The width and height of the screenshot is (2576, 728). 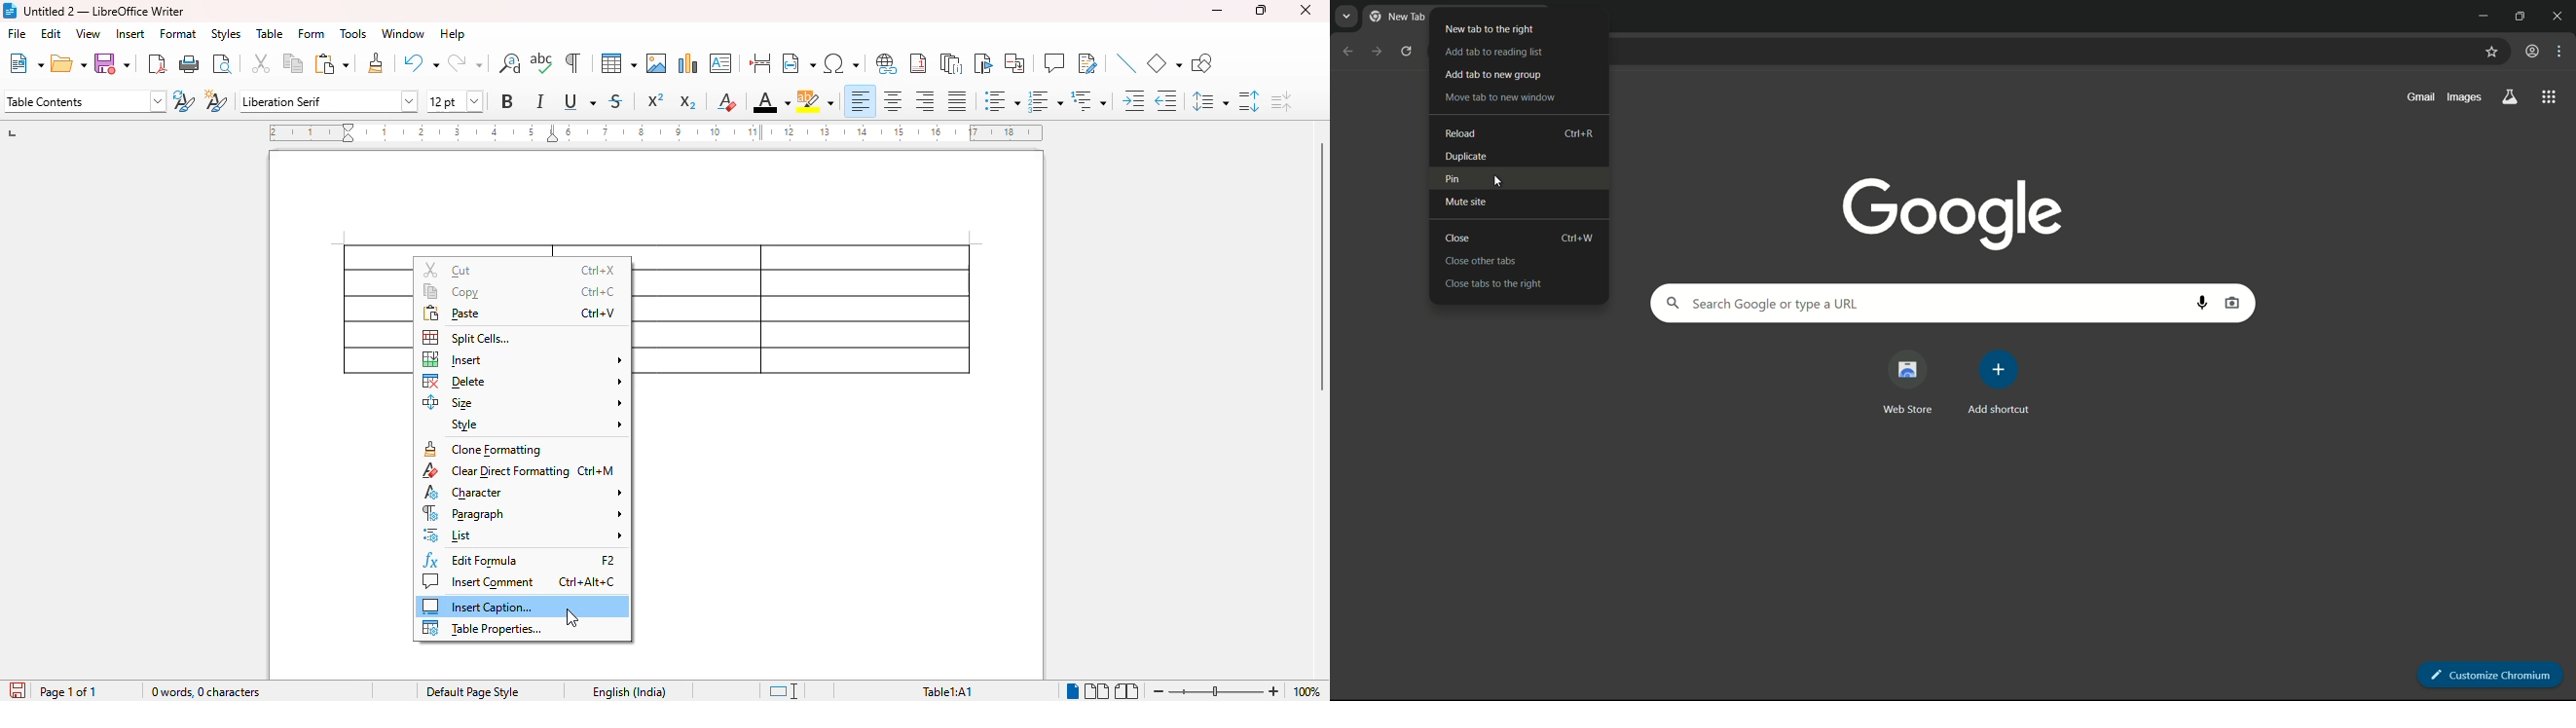 What do you see at coordinates (157, 64) in the screenshot?
I see `export directly as PDF` at bounding box center [157, 64].